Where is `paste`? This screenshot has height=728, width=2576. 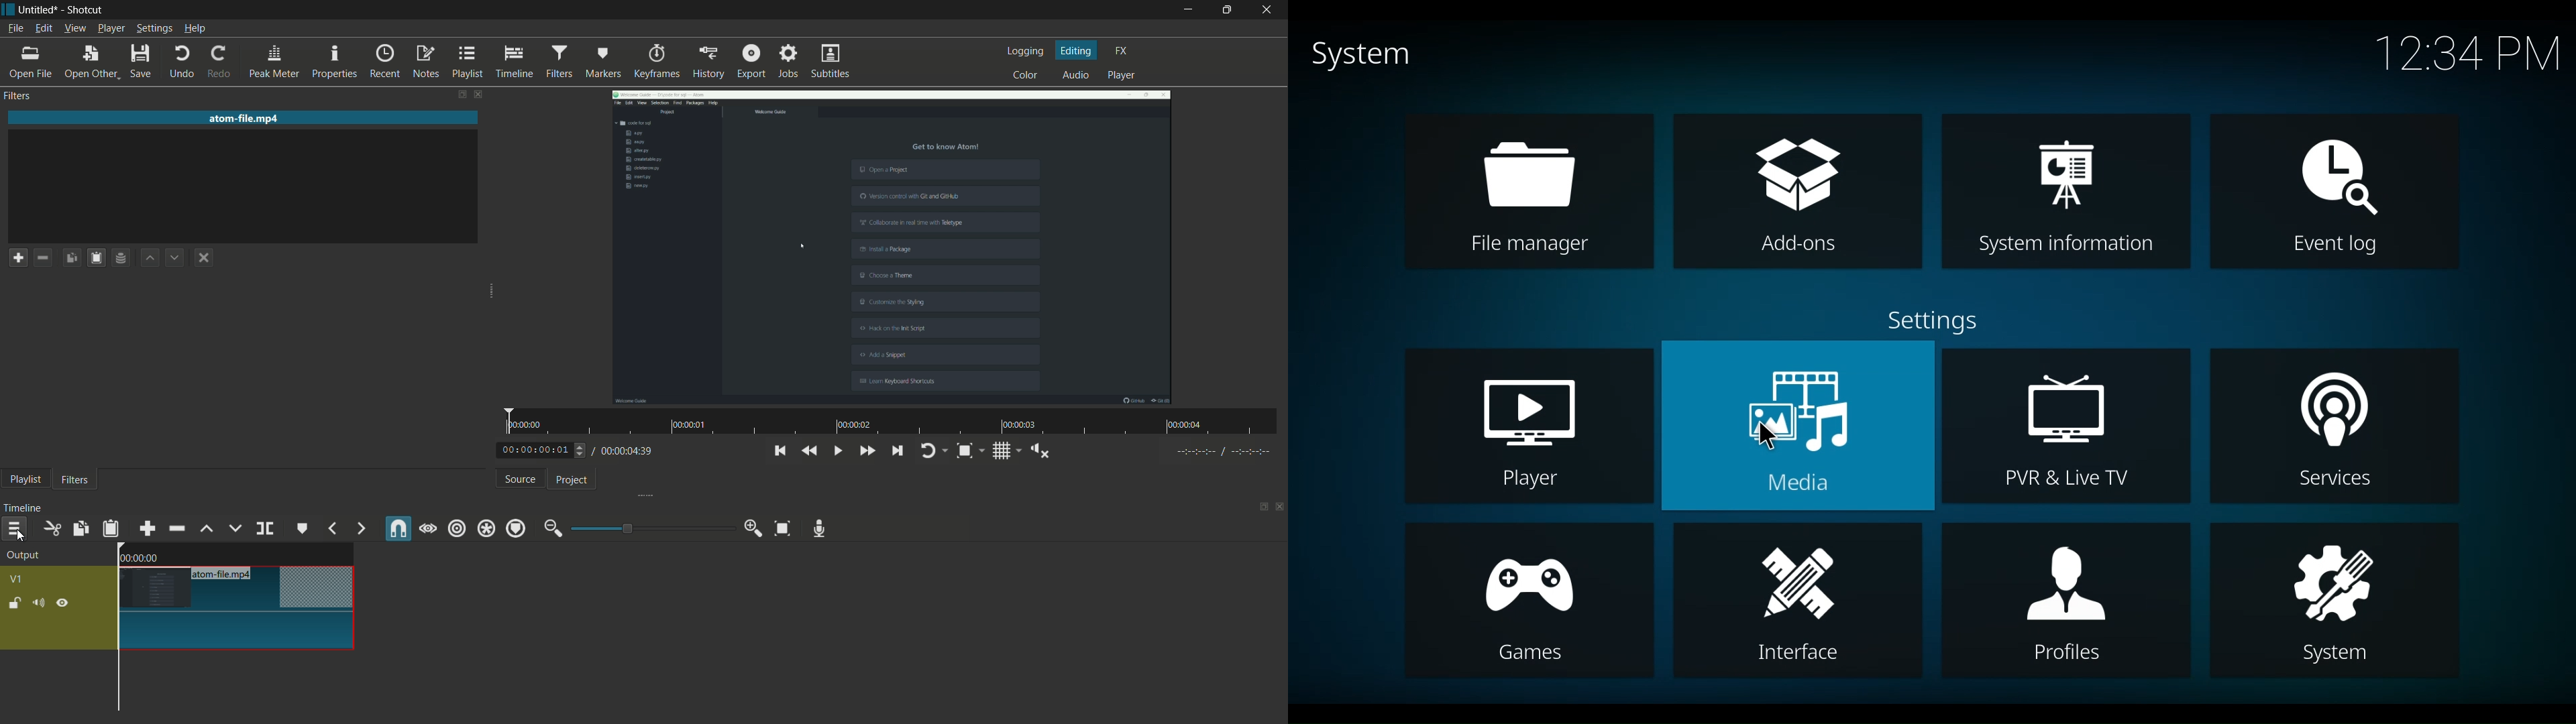
paste is located at coordinates (111, 528).